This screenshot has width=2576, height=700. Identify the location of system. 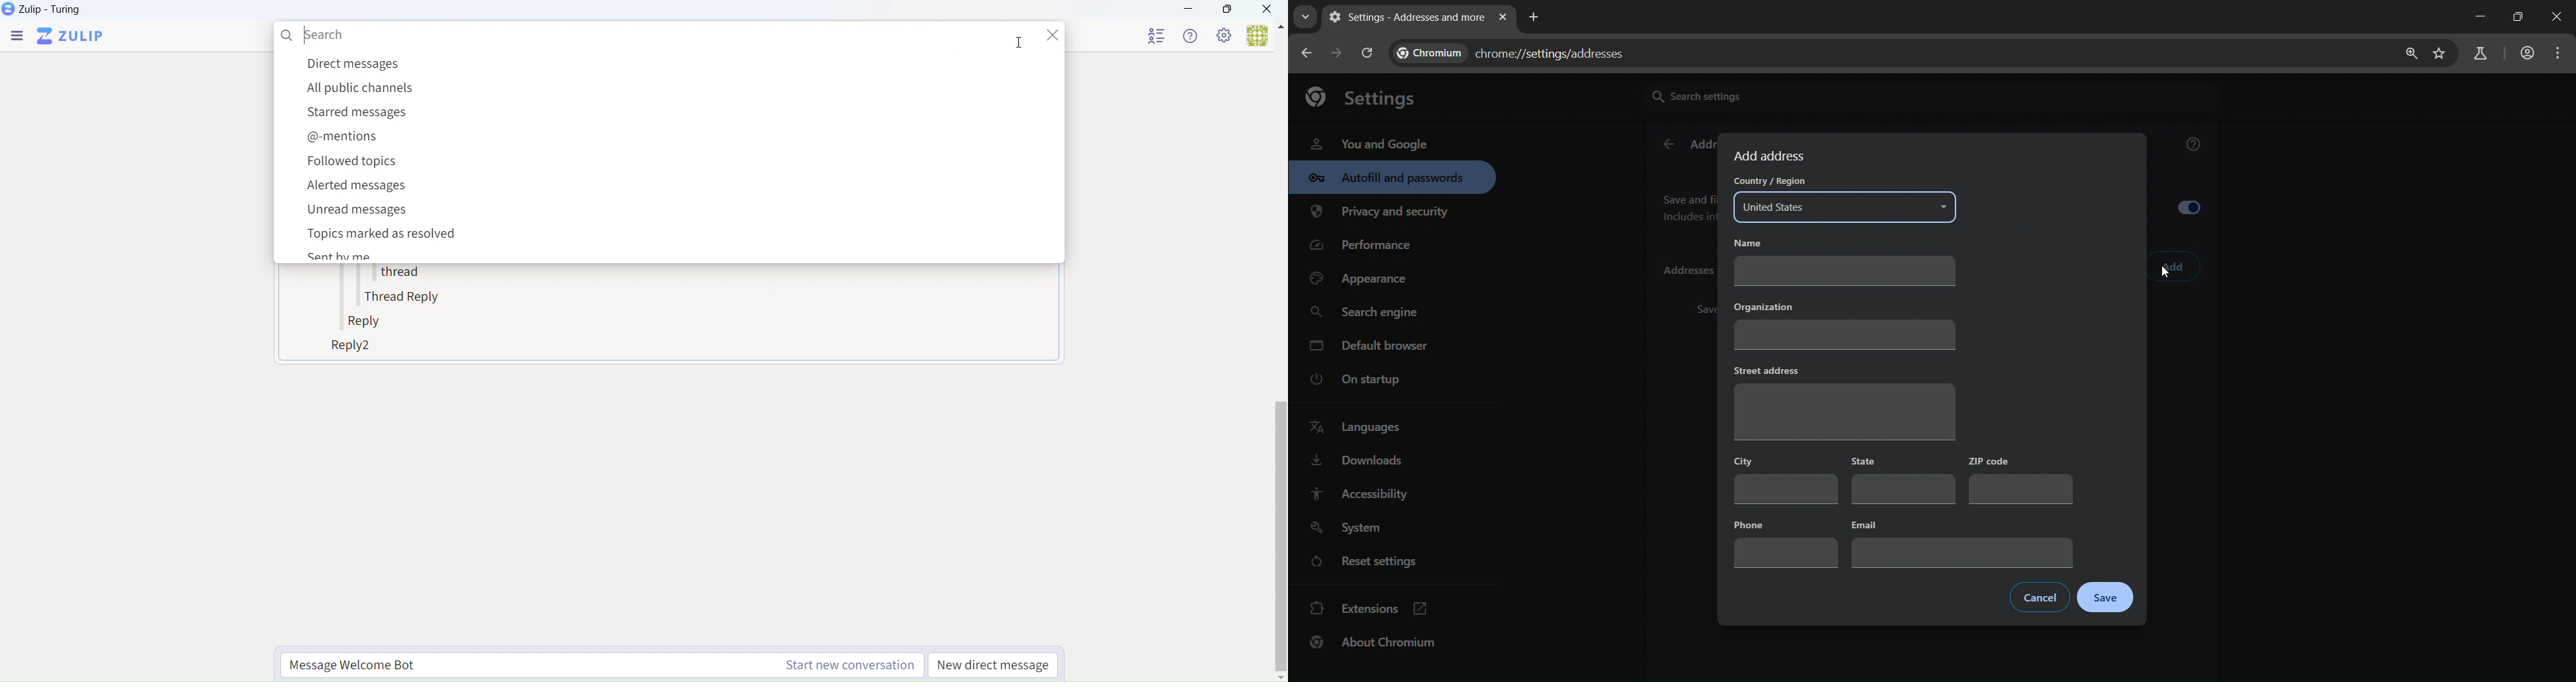
(1349, 528).